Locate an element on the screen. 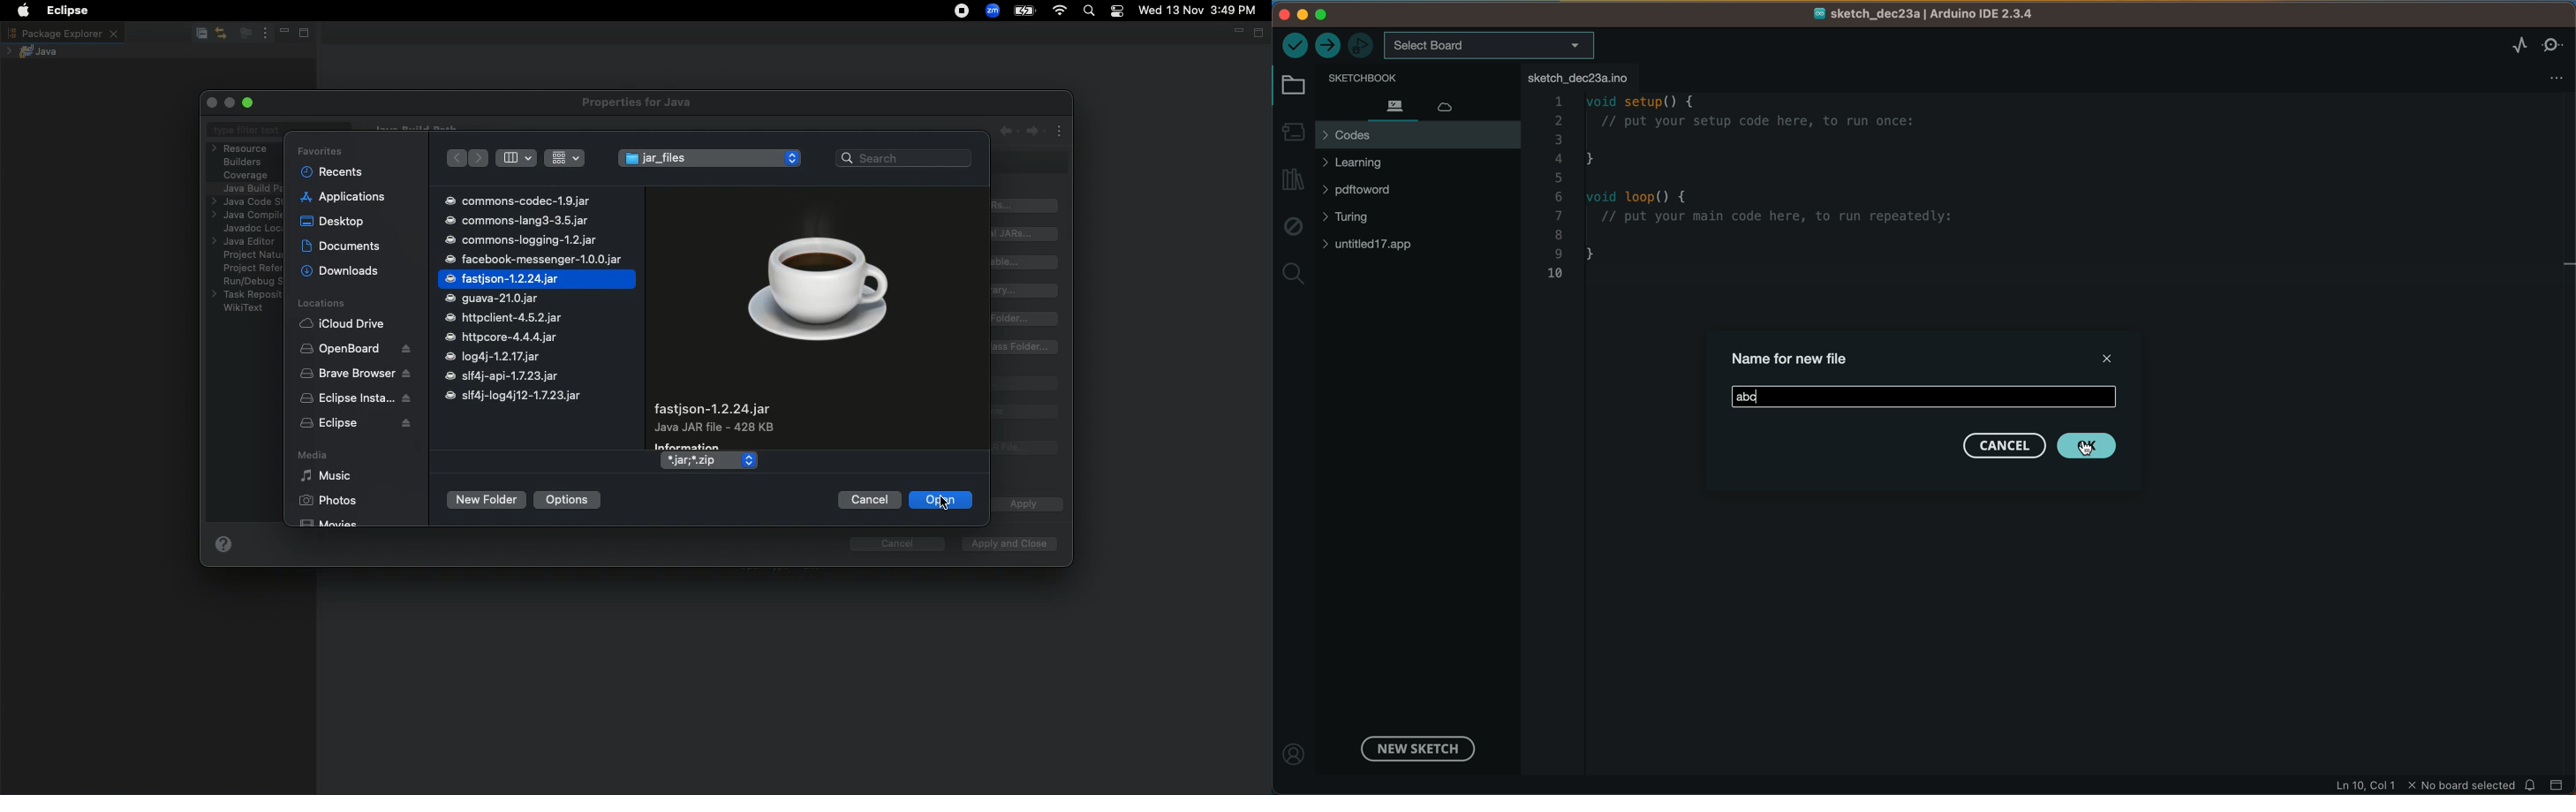 The image size is (2576, 812). Project references  is located at coordinates (251, 268).